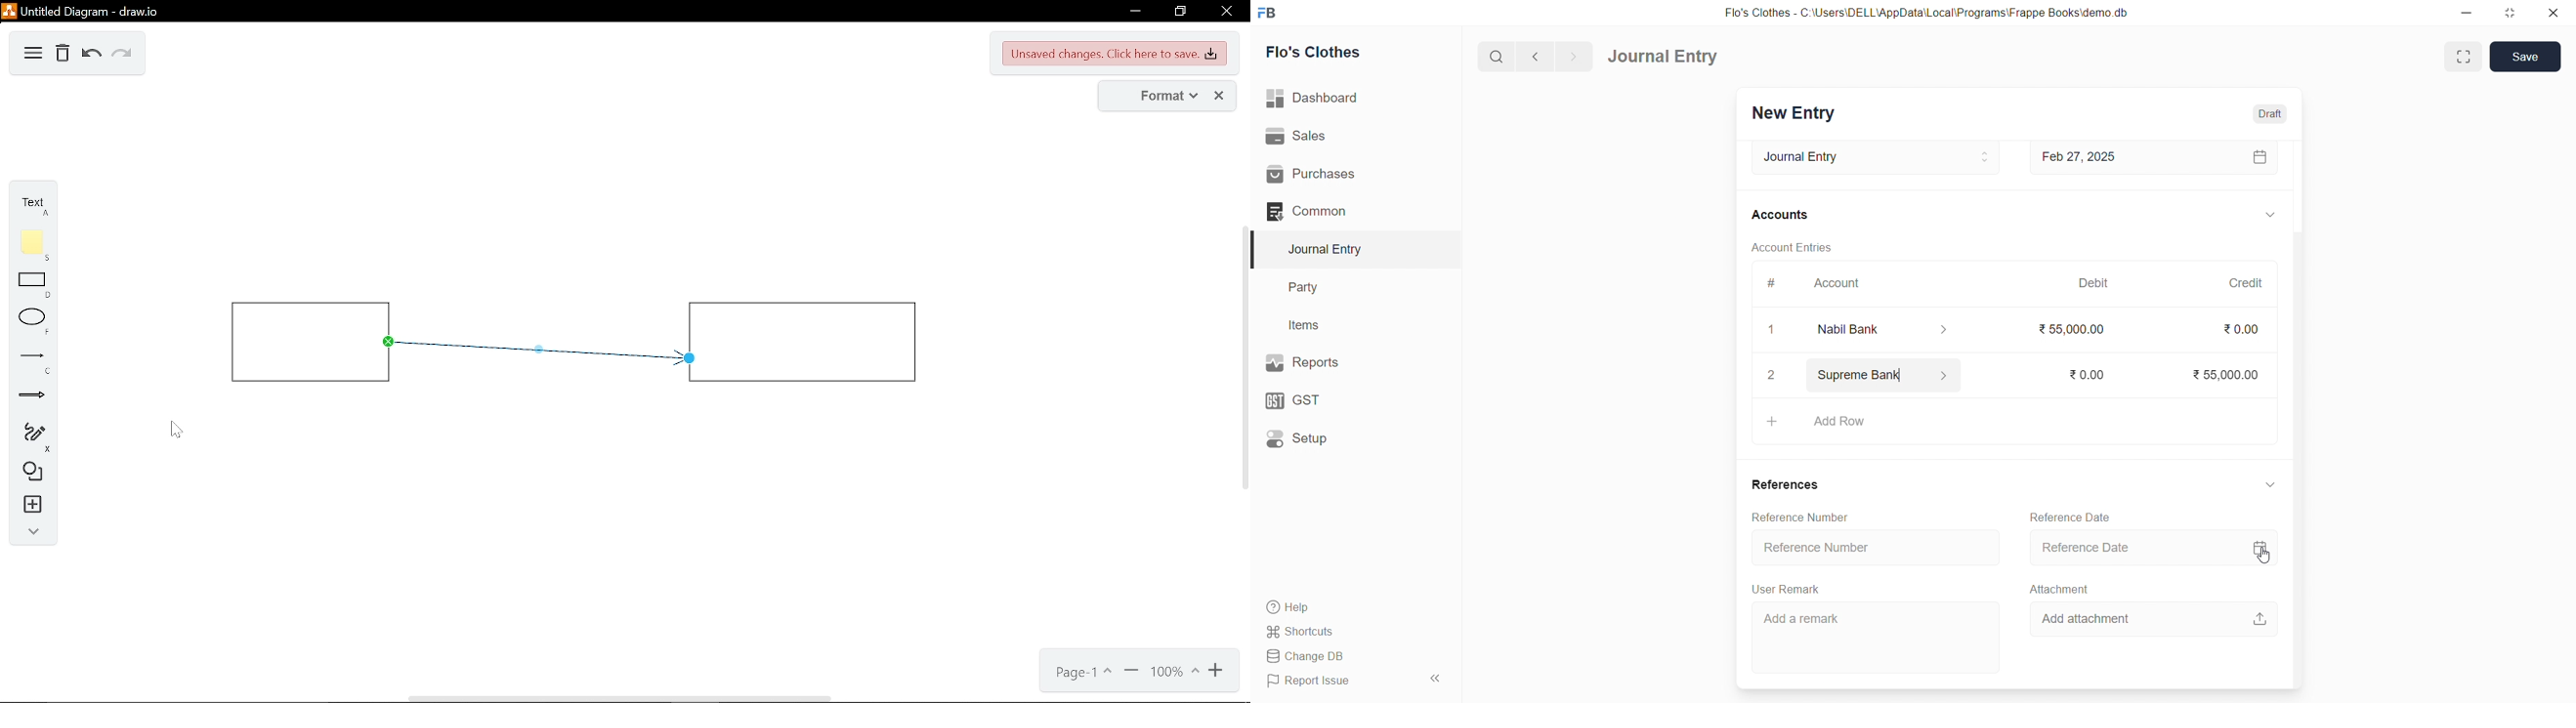 Image resolution: width=2576 pixels, height=728 pixels. I want to click on Reports, so click(1332, 363).